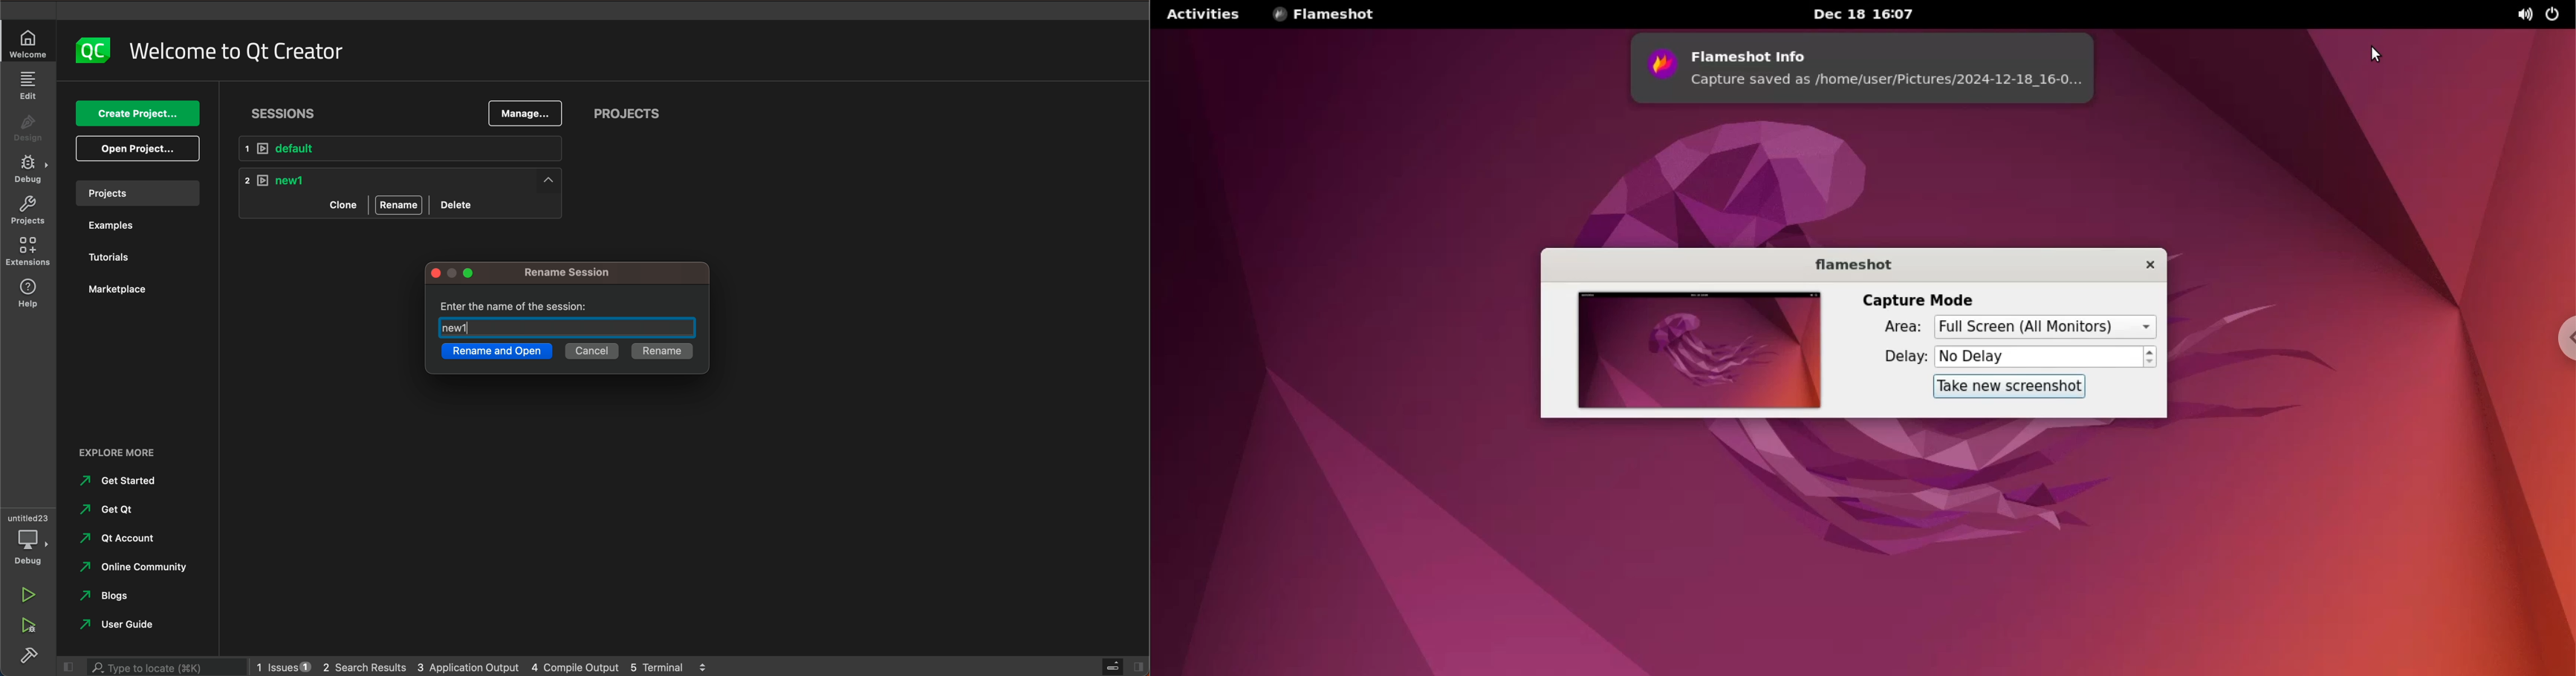 The image size is (2576, 700). What do you see at coordinates (137, 114) in the screenshot?
I see `create ` at bounding box center [137, 114].